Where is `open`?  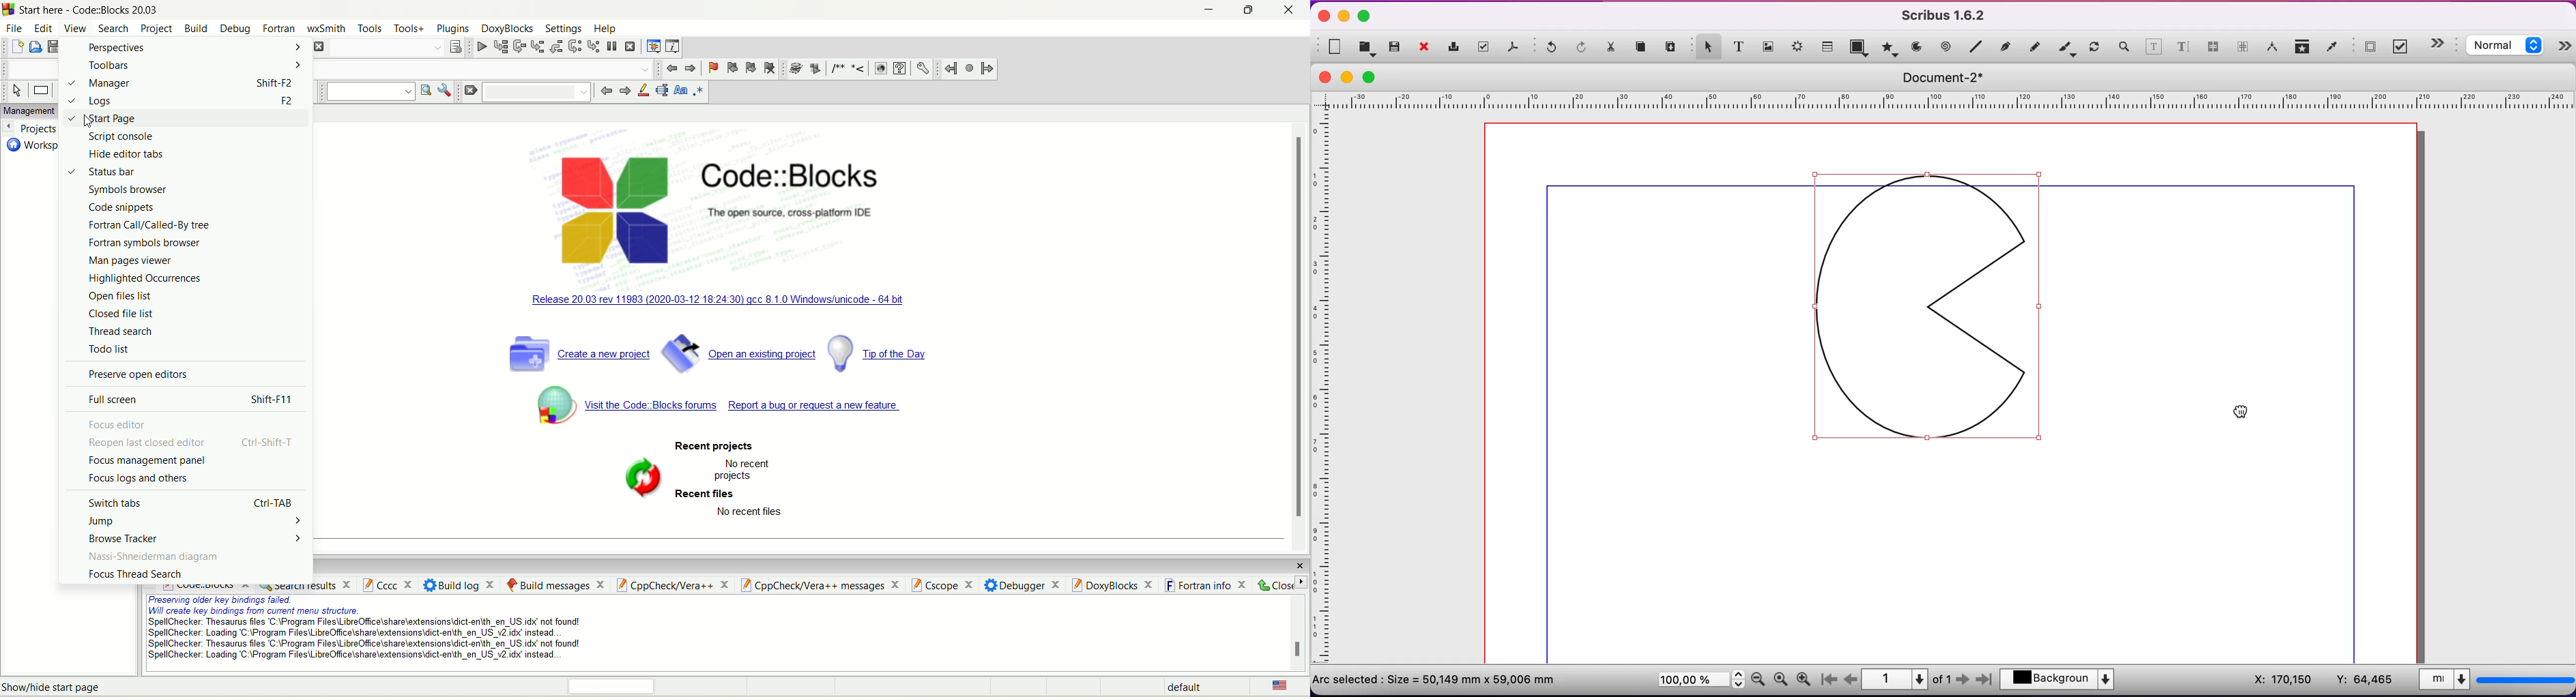
open is located at coordinates (1369, 47).